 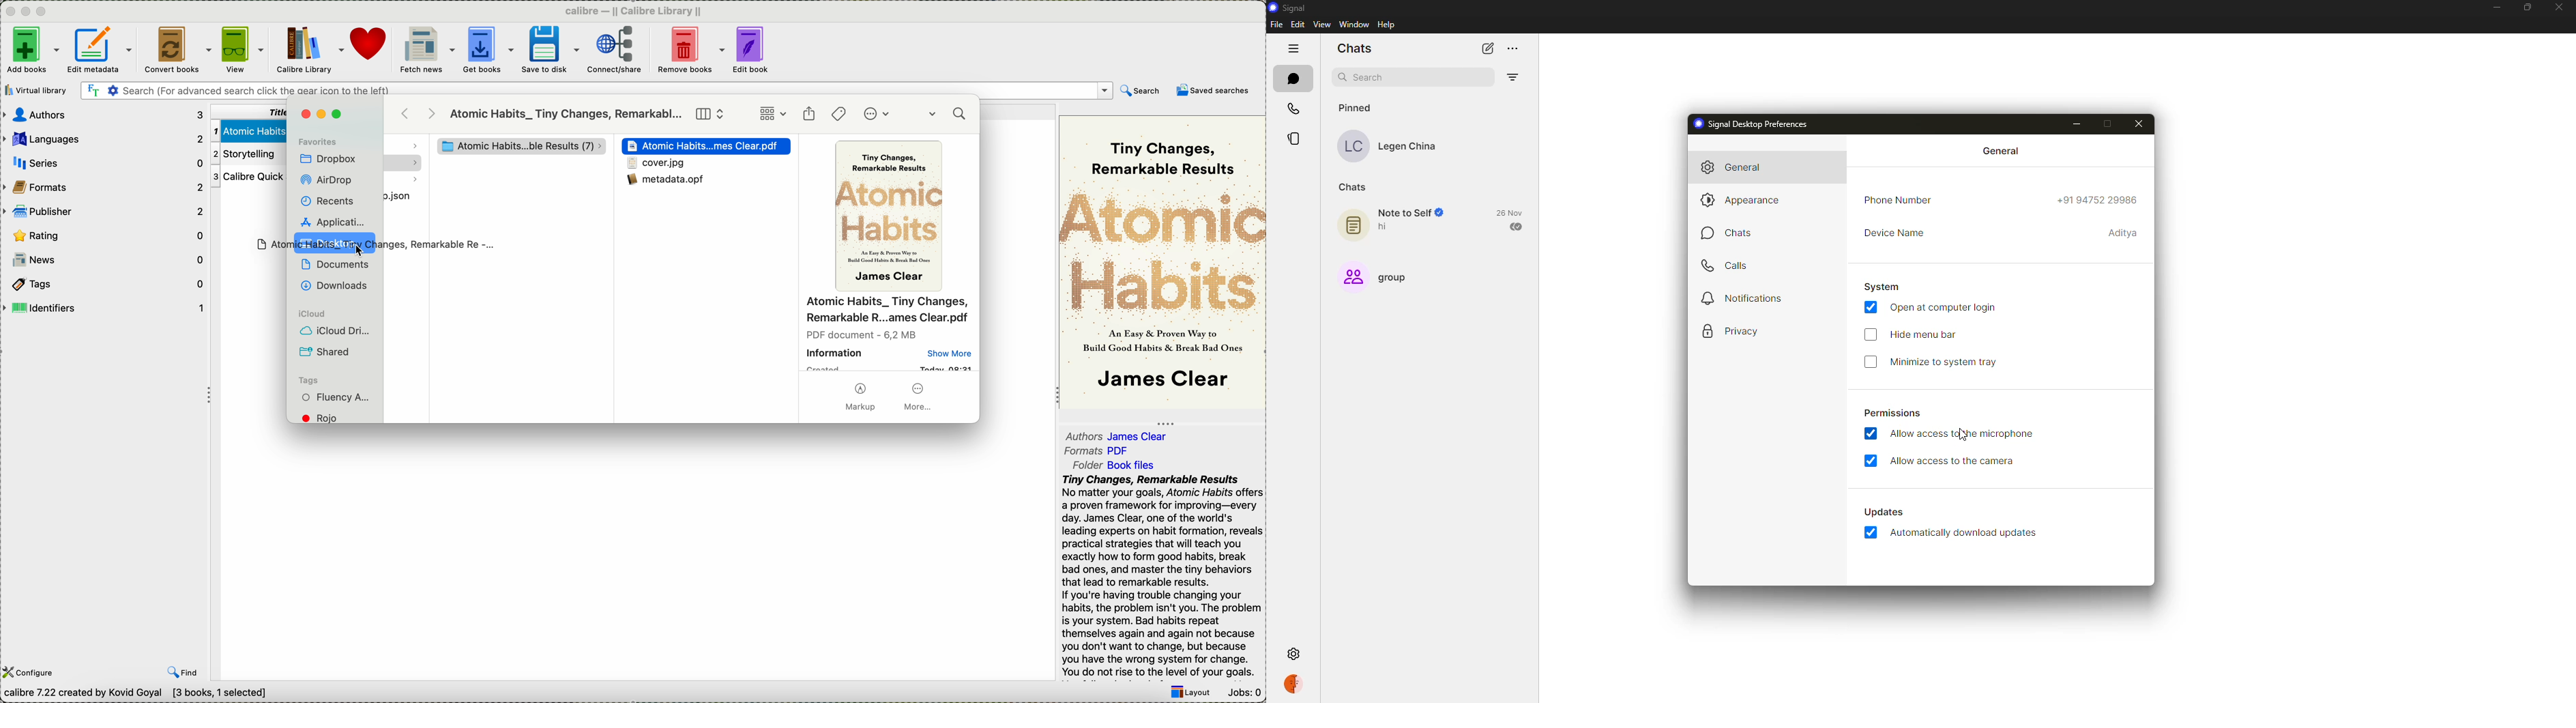 I want to click on share, so click(x=809, y=114).